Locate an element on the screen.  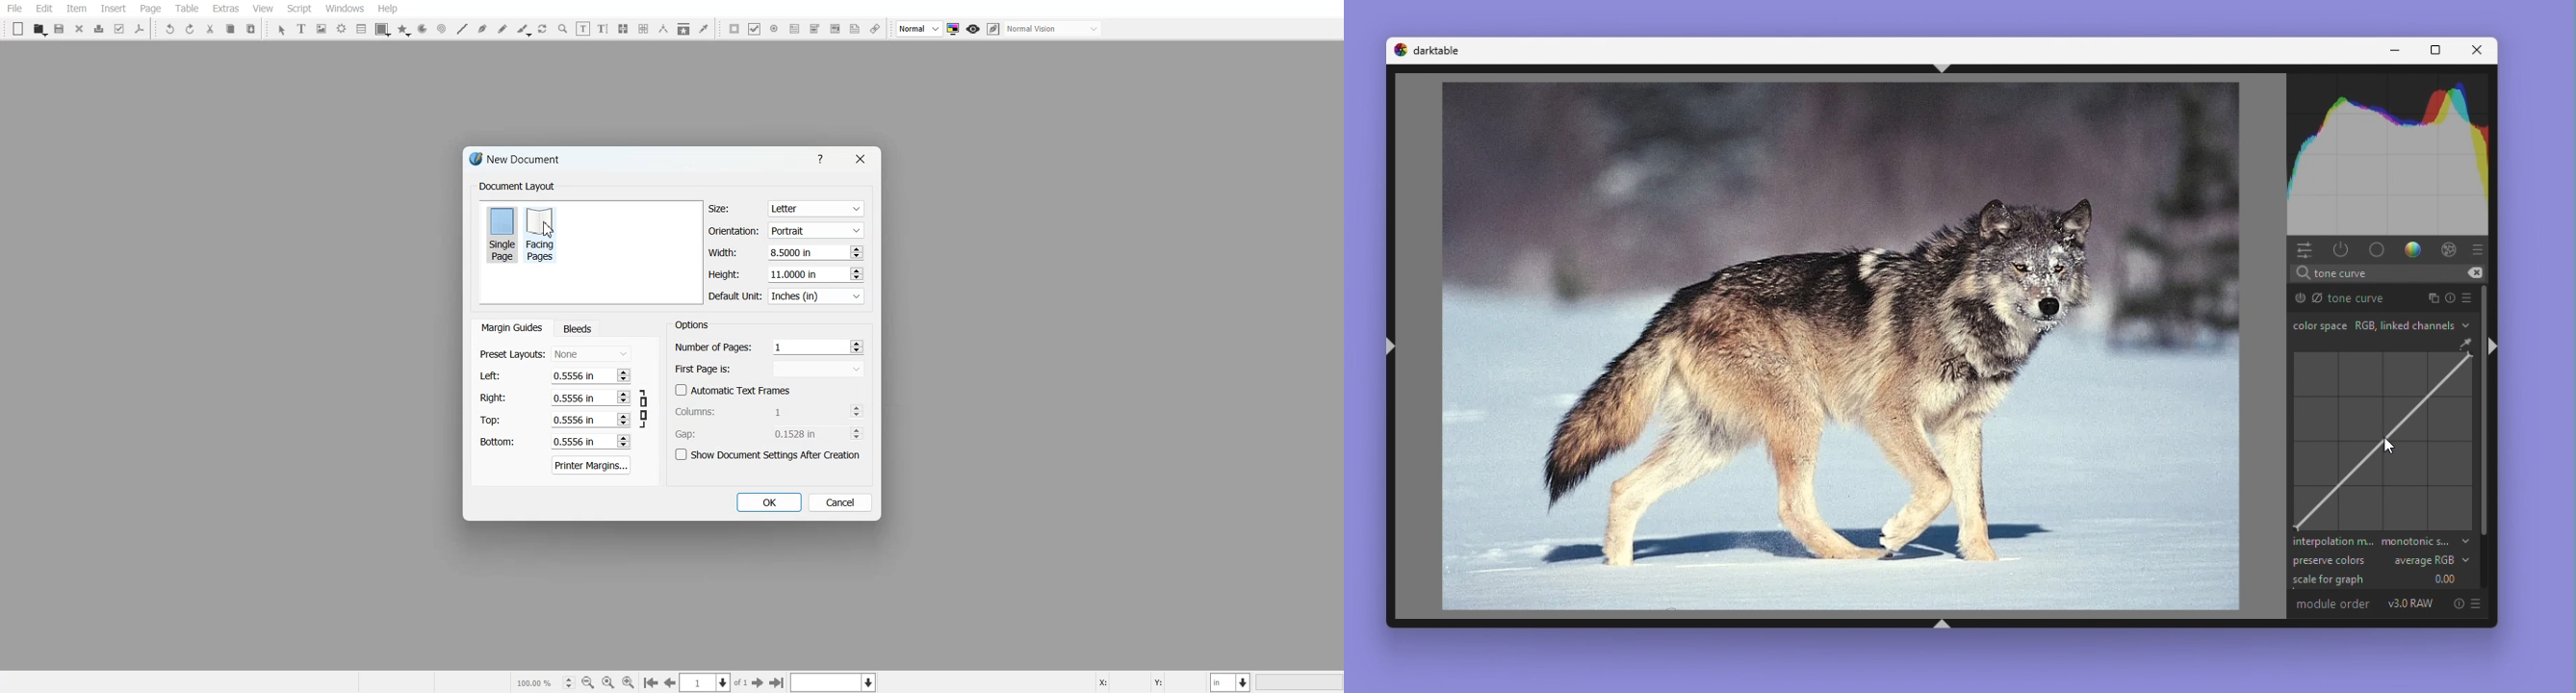
Single Page is located at coordinates (501, 233).